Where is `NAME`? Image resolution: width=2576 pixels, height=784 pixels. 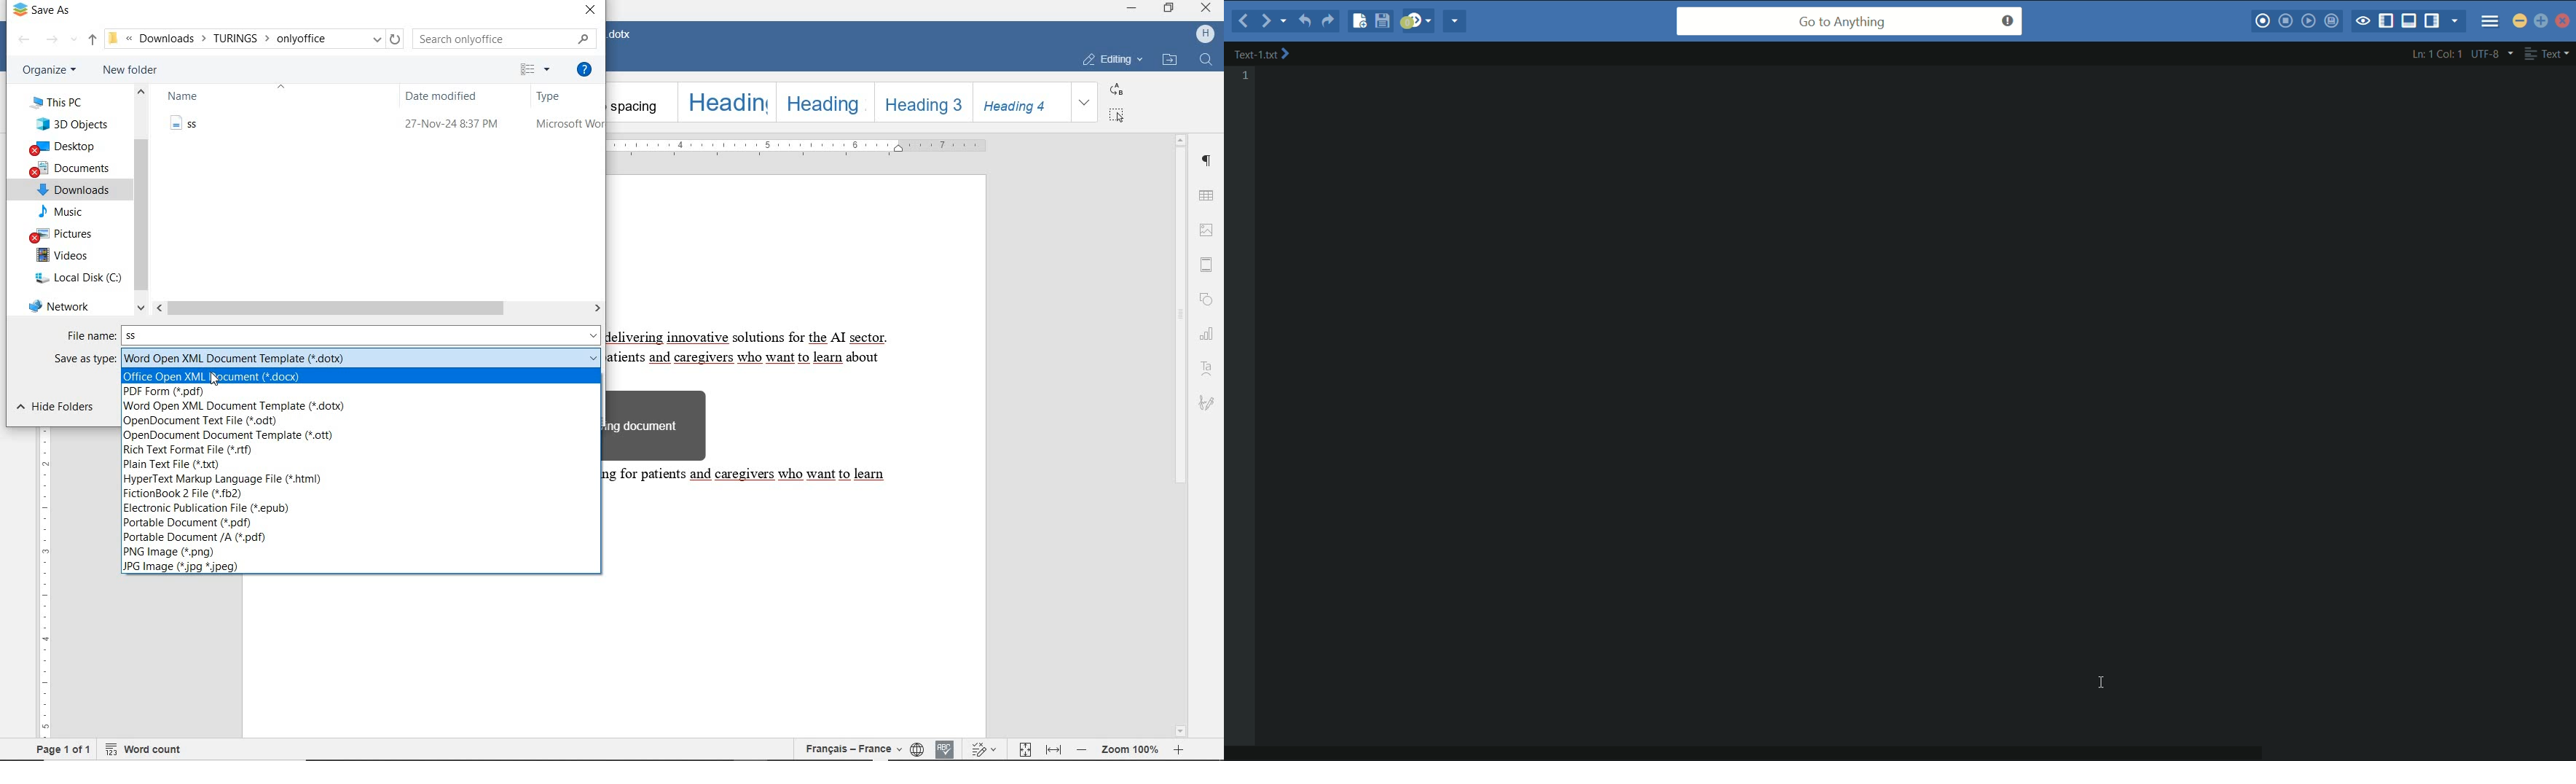
NAME is located at coordinates (187, 97).